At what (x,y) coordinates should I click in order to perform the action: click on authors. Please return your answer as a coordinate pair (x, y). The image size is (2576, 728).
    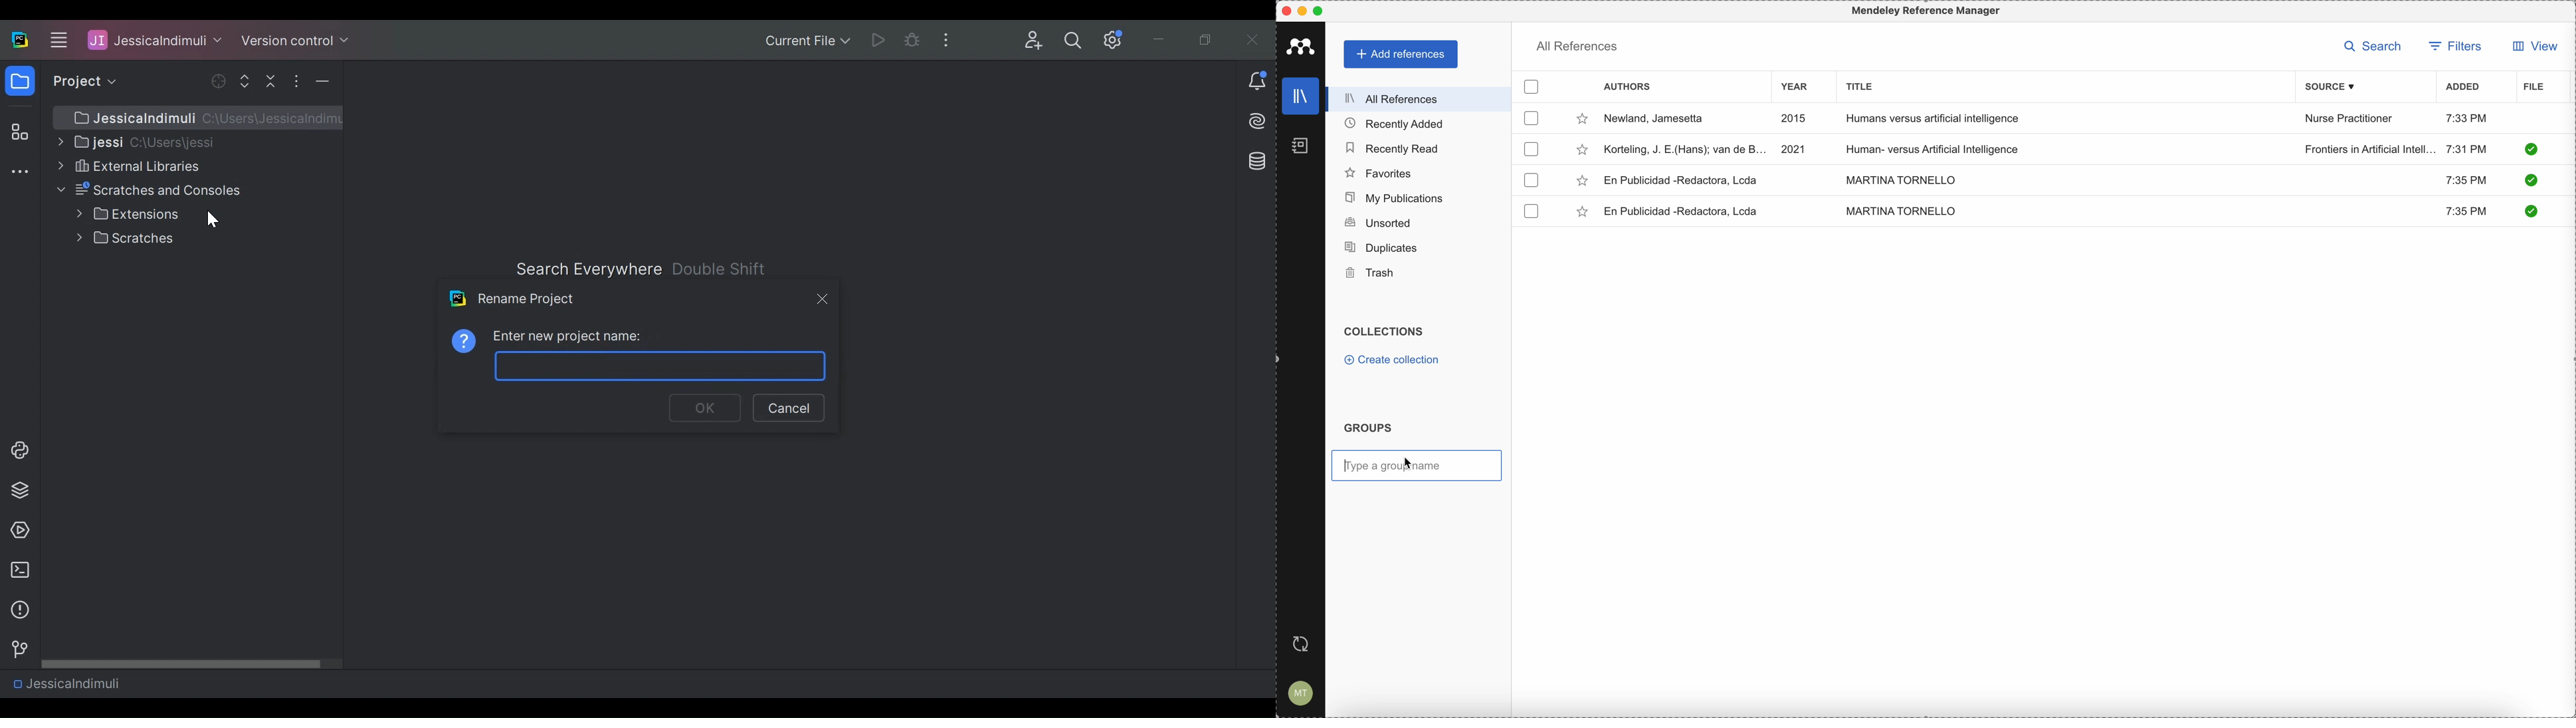
    Looking at the image, I should click on (1627, 88).